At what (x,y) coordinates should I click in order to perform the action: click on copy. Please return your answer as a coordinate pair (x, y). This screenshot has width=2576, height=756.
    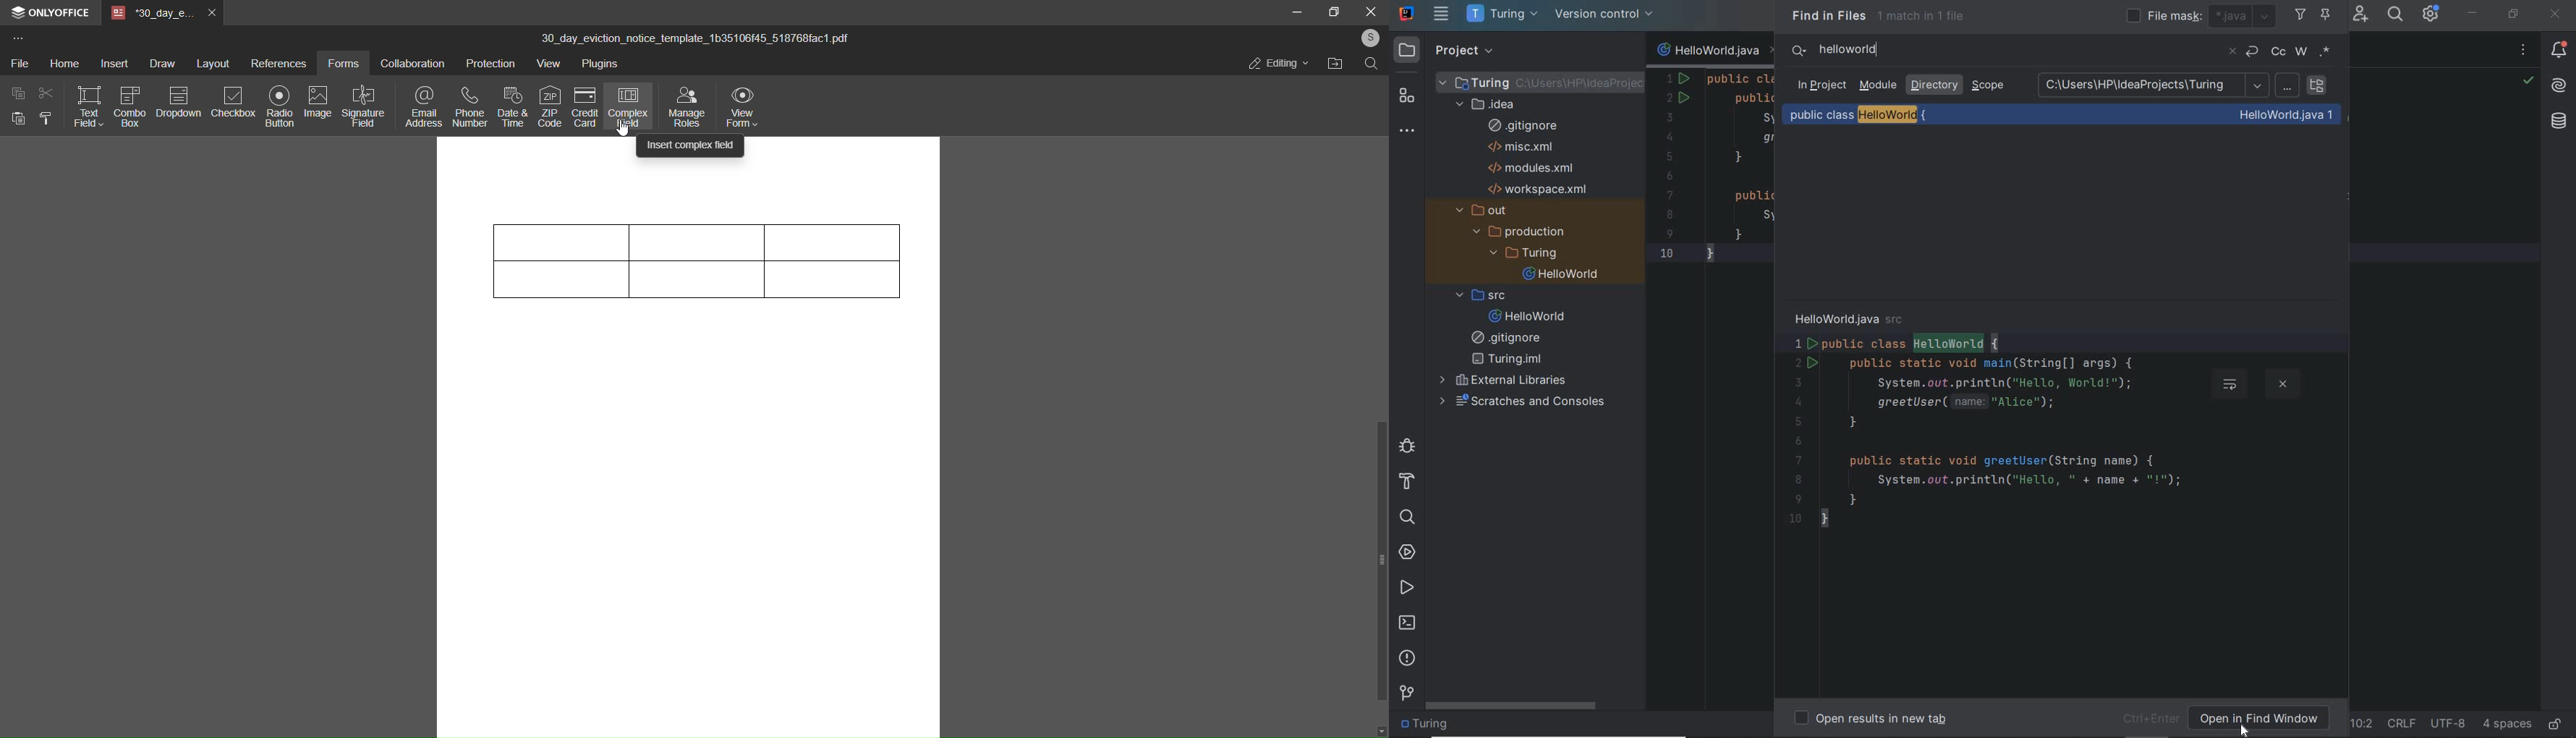
    Looking at the image, I should click on (14, 93).